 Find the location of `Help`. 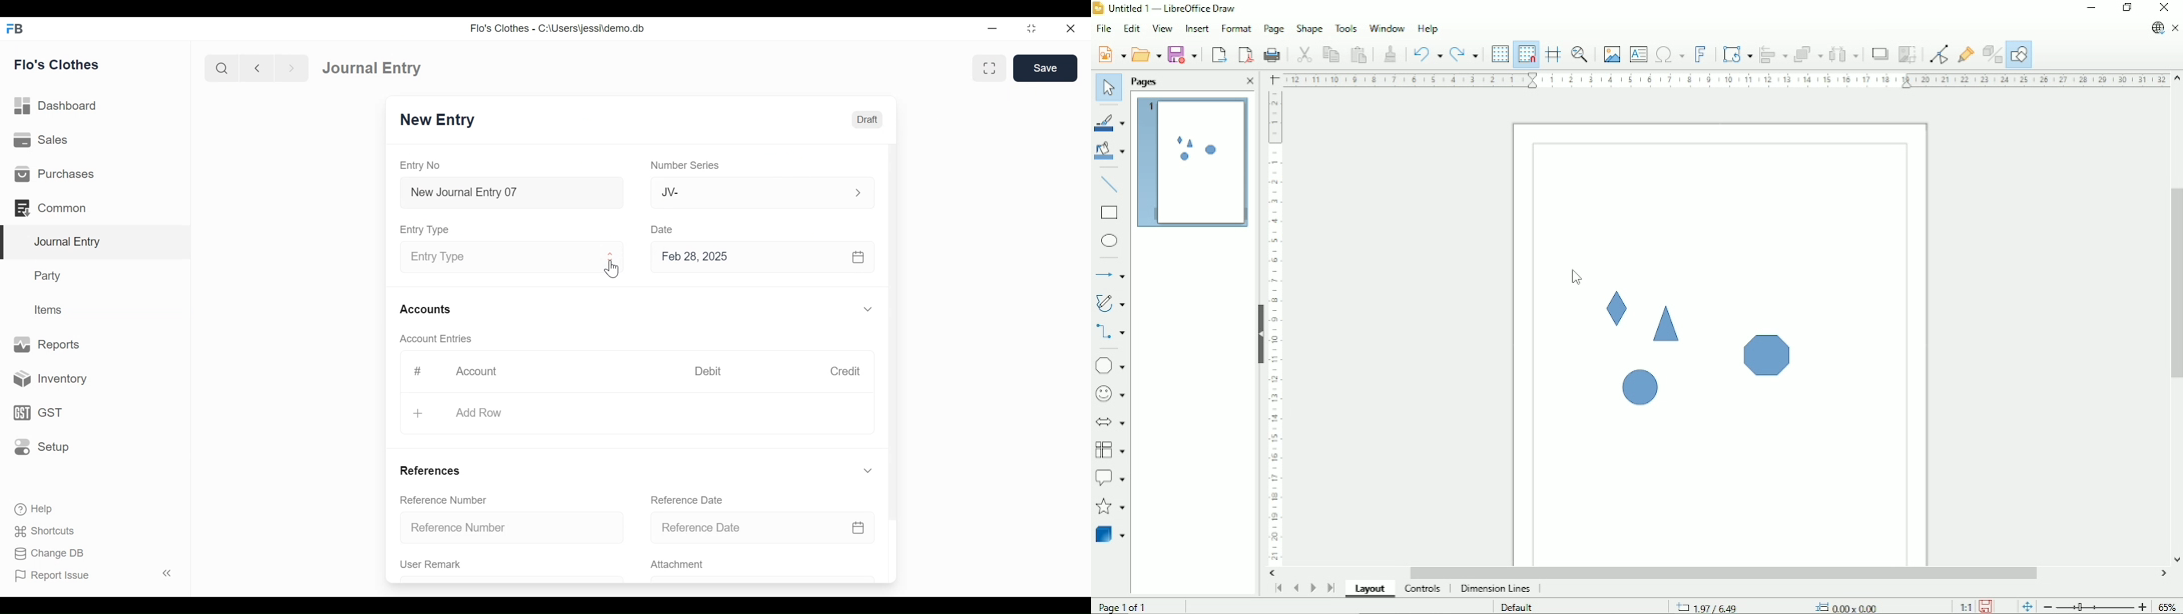

Help is located at coordinates (1428, 29).